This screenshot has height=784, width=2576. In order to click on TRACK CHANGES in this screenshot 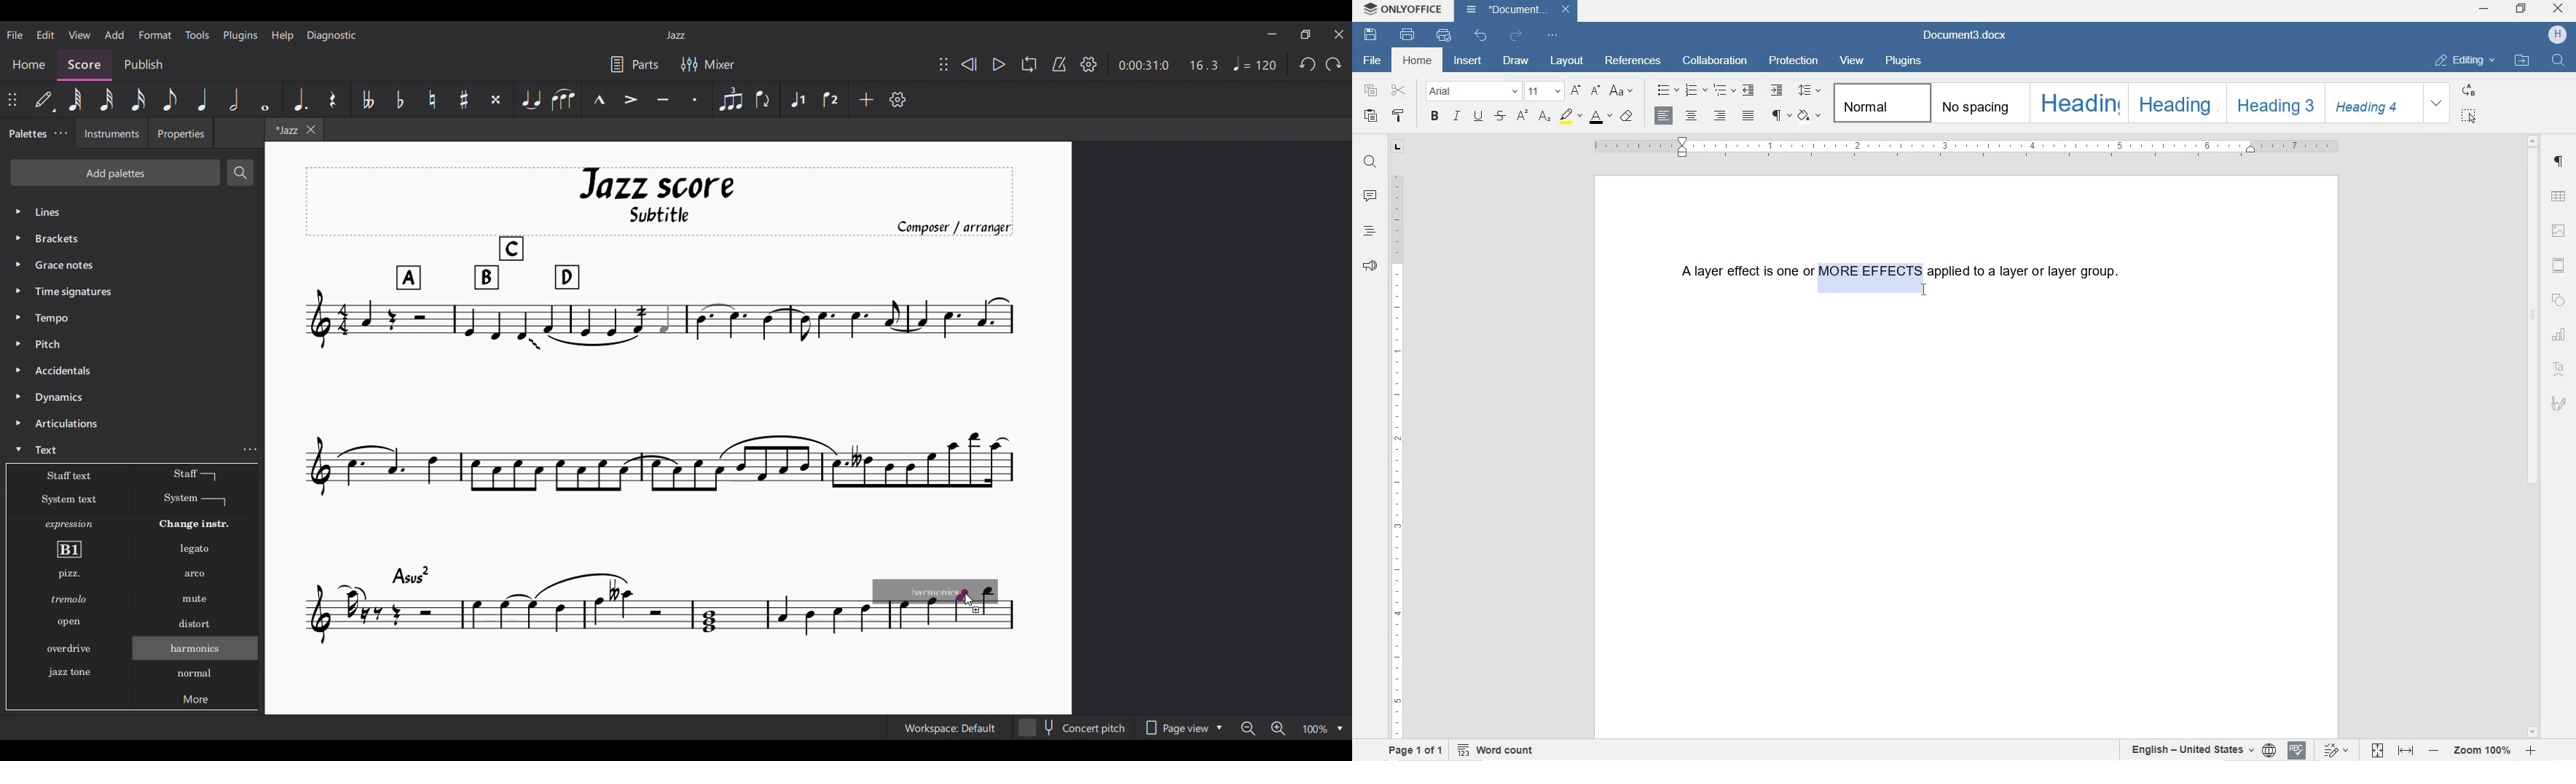, I will do `click(2336, 749)`.